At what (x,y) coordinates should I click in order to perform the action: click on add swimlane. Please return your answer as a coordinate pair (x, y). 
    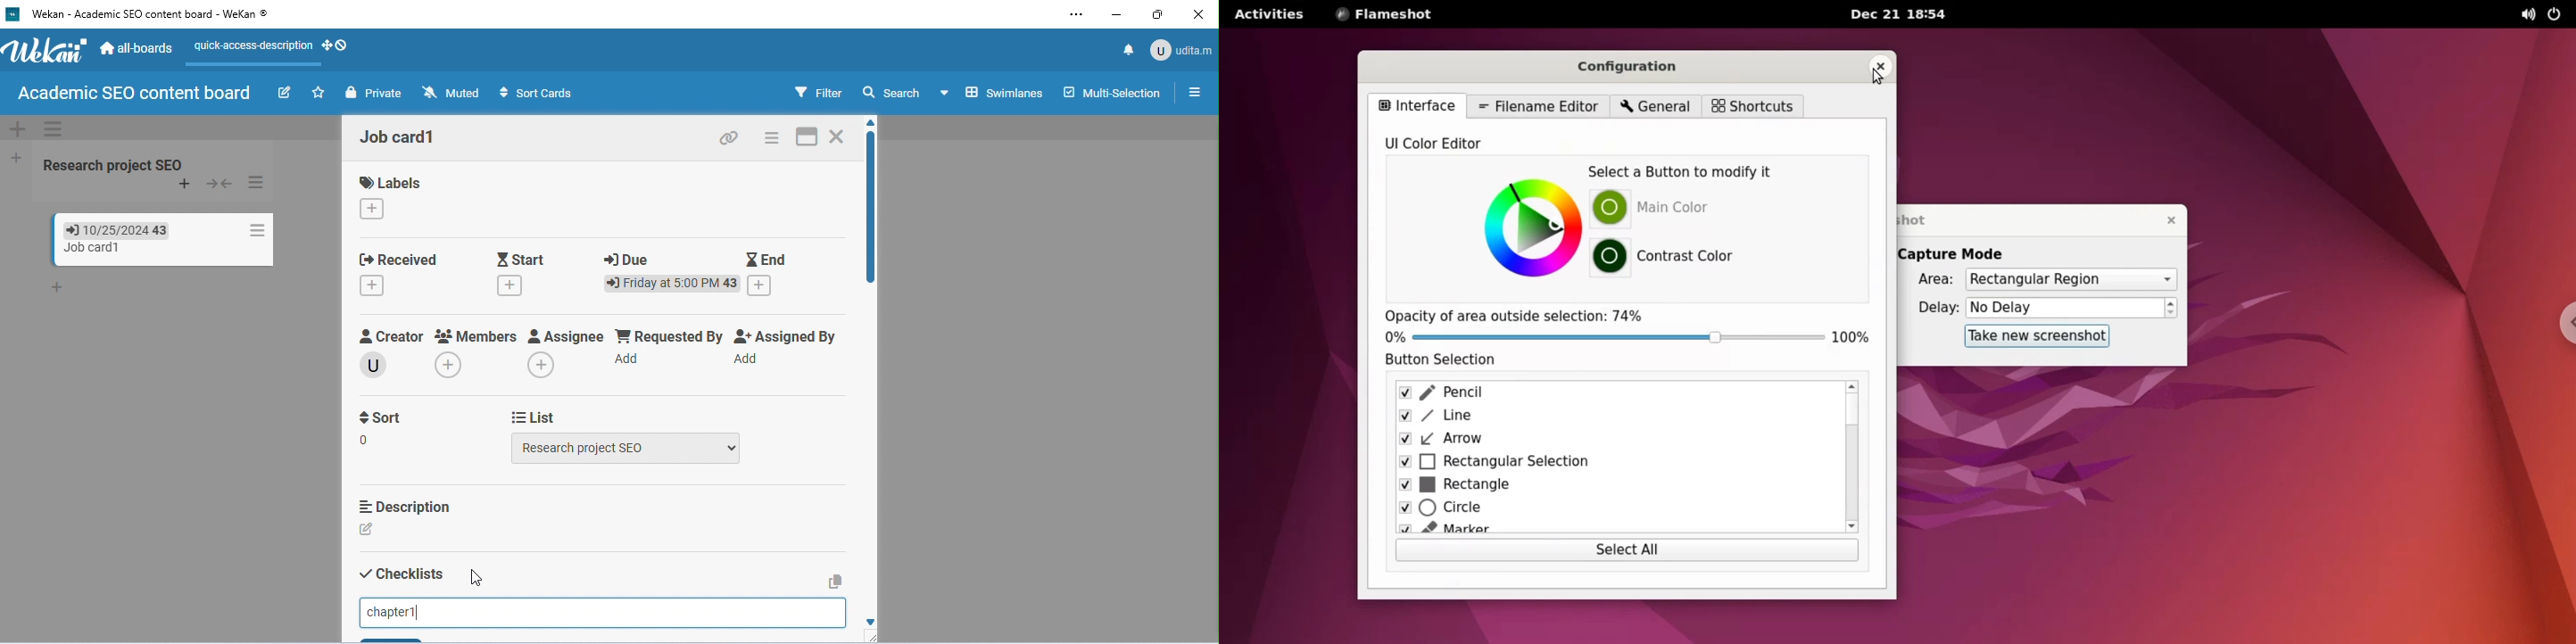
    Looking at the image, I should click on (15, 129).